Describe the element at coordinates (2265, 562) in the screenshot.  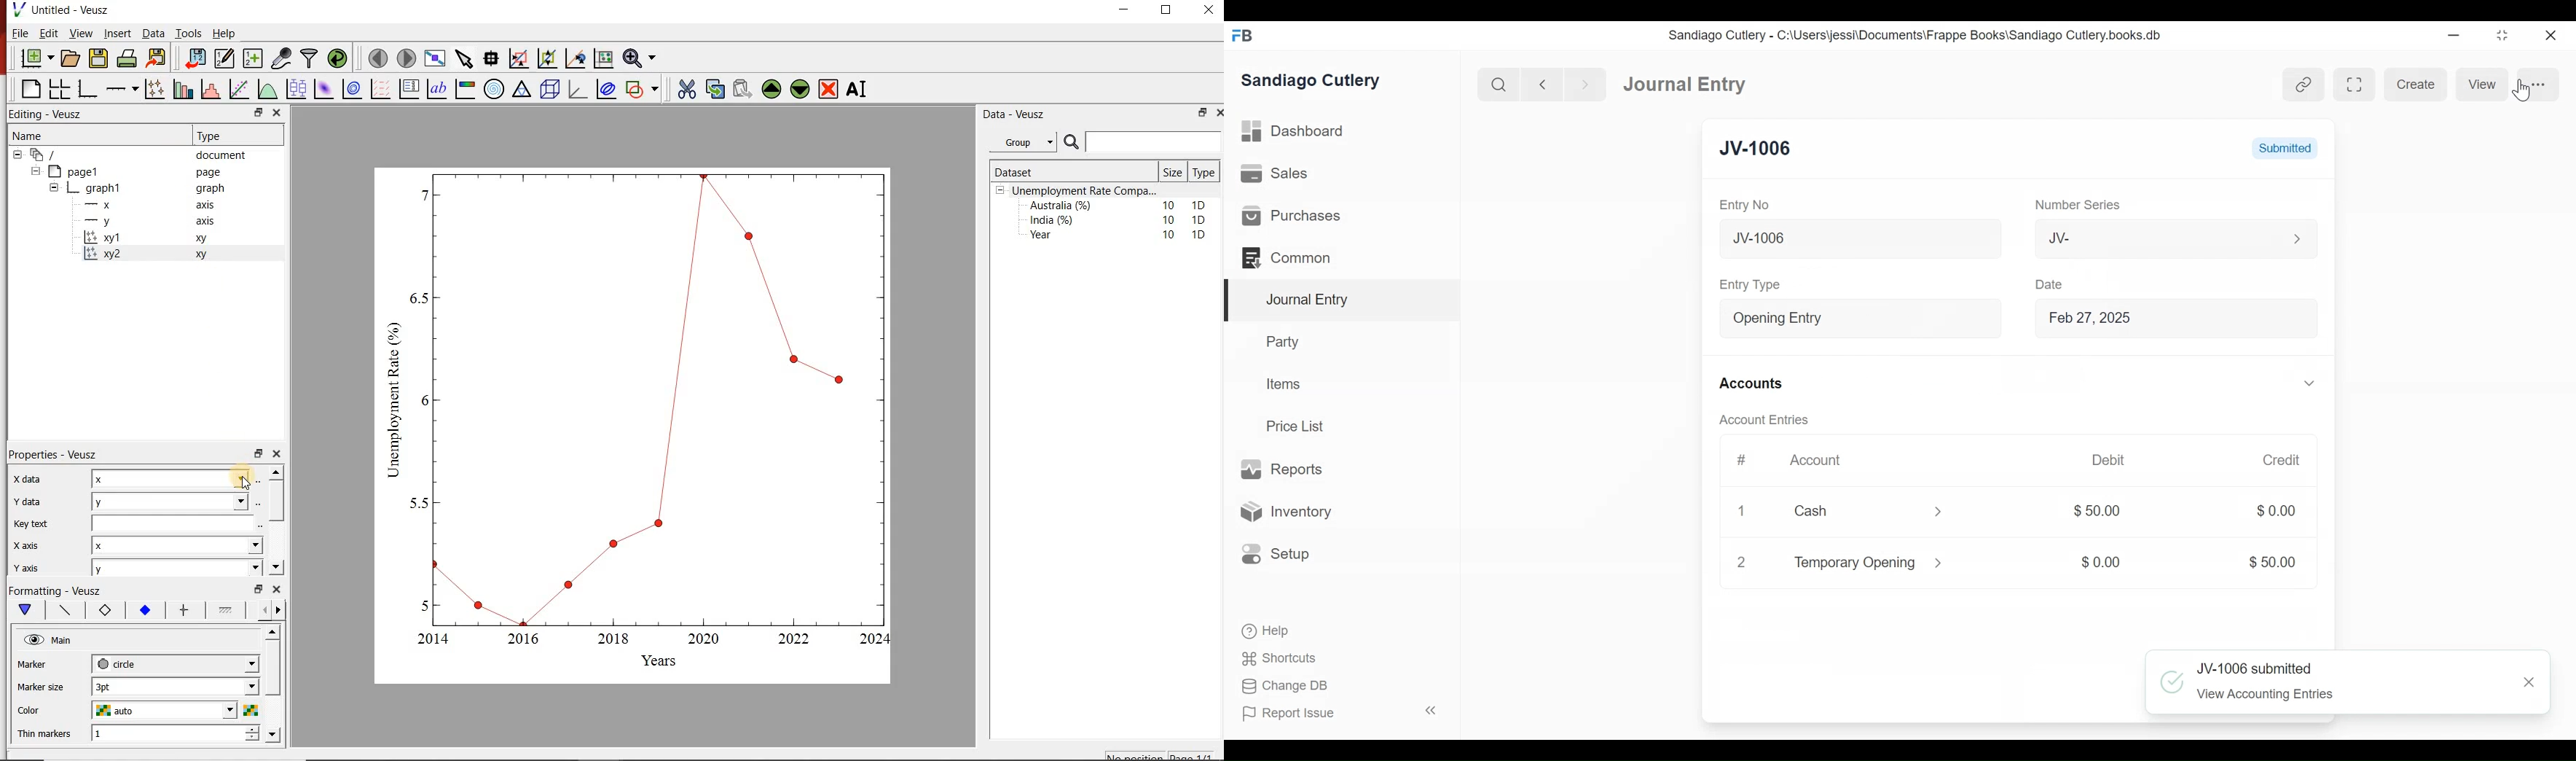
I see `$50.00` at that location.